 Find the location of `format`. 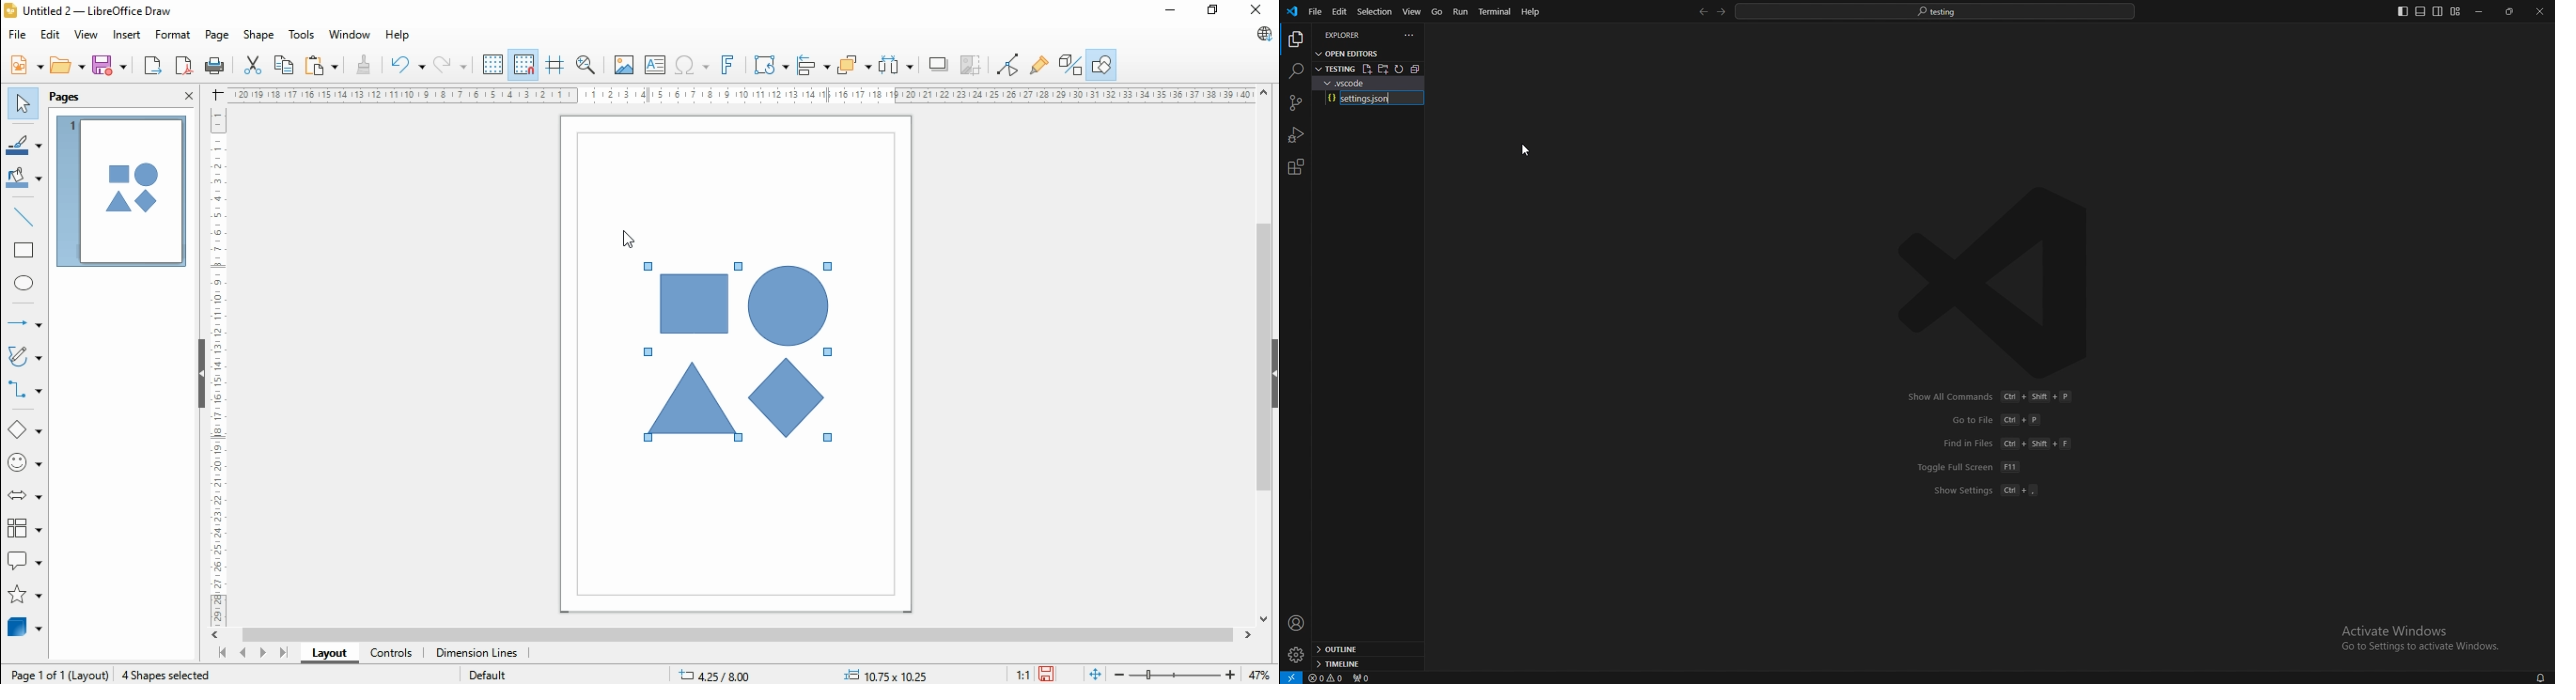

format is located at coordinates (174, 35).